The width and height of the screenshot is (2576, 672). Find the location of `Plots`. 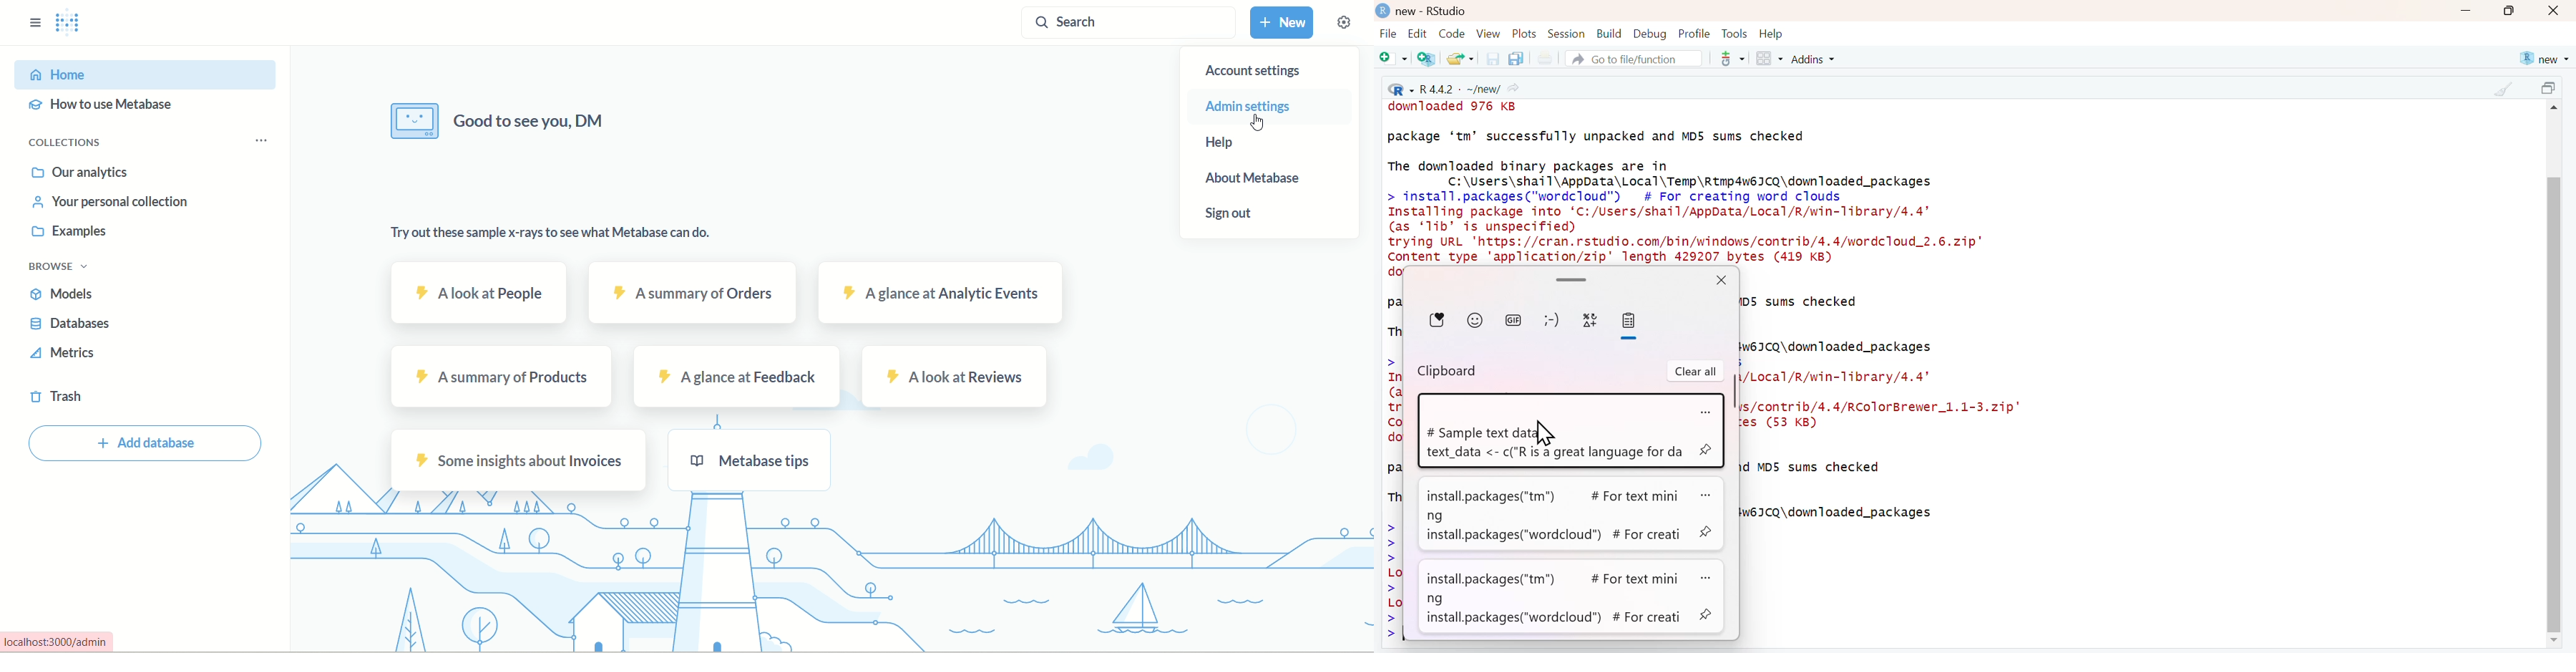

Plots is located at coordinates (1526, 34).